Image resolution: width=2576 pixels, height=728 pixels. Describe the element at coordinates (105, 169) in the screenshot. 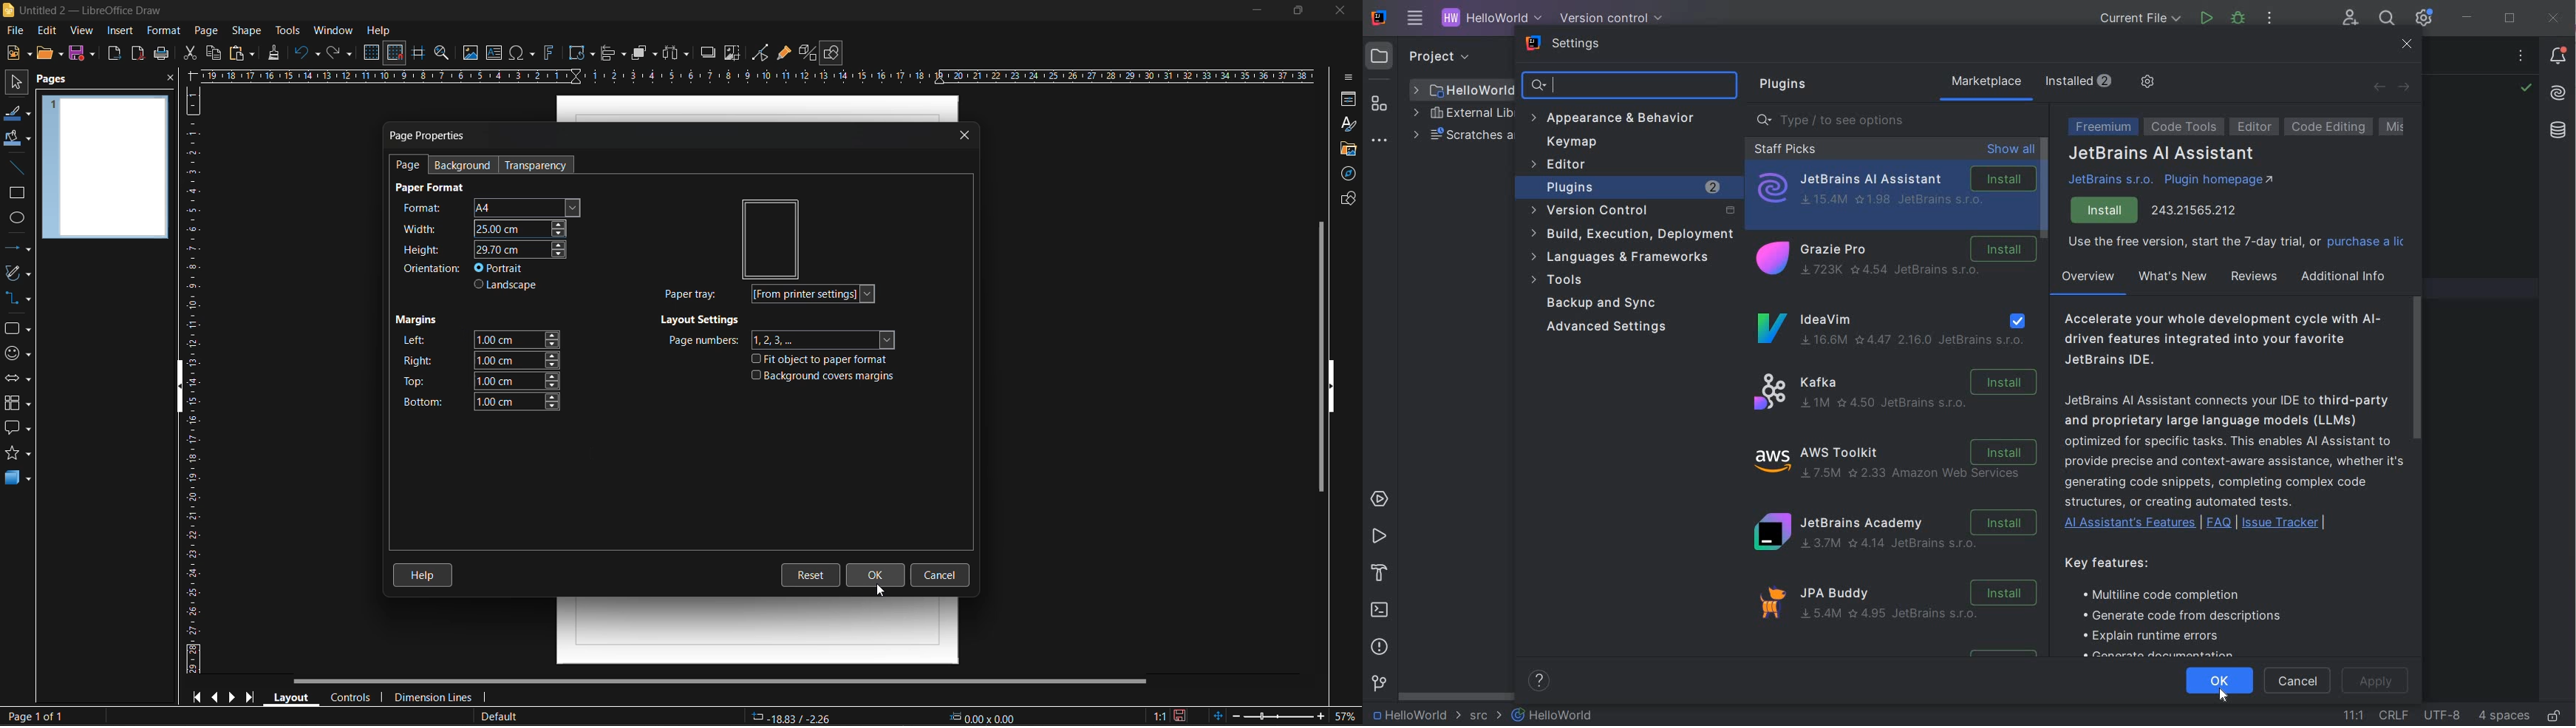

I see `page preview` at that location.